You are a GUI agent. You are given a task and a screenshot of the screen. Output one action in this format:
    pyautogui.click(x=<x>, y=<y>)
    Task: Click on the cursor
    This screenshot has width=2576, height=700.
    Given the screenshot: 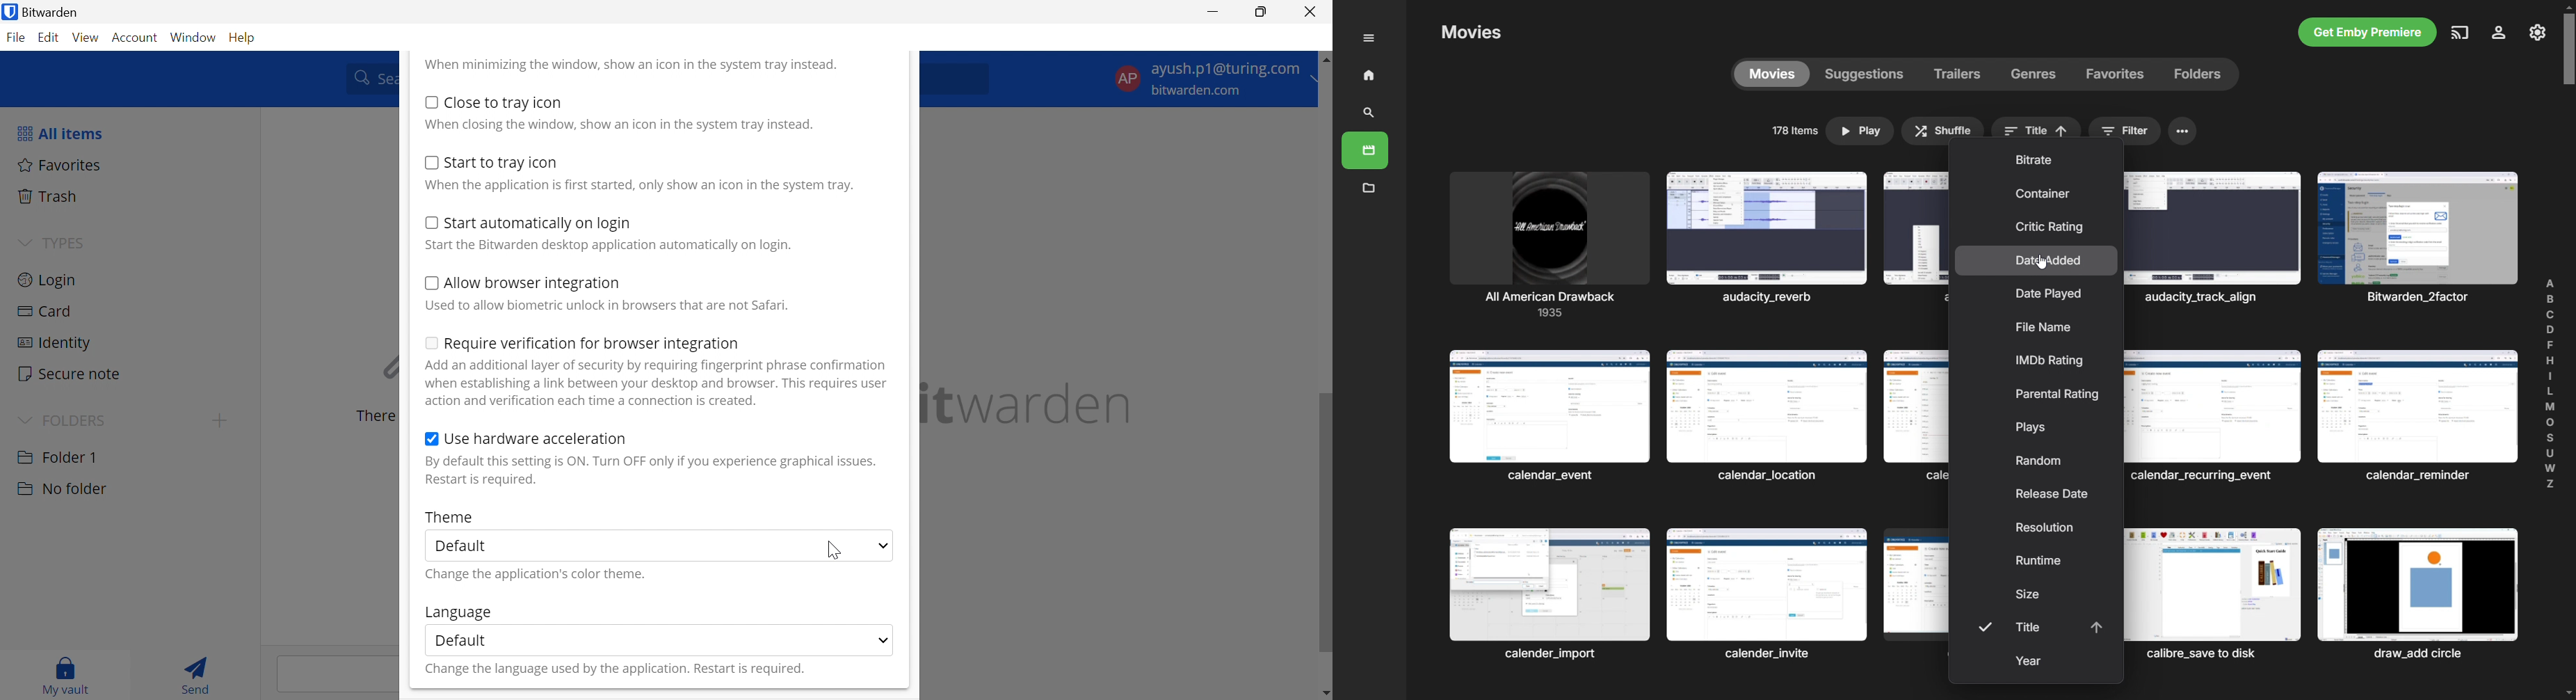 What is the action you would take?
    pyautogui.click(x=2045, y=263)
    